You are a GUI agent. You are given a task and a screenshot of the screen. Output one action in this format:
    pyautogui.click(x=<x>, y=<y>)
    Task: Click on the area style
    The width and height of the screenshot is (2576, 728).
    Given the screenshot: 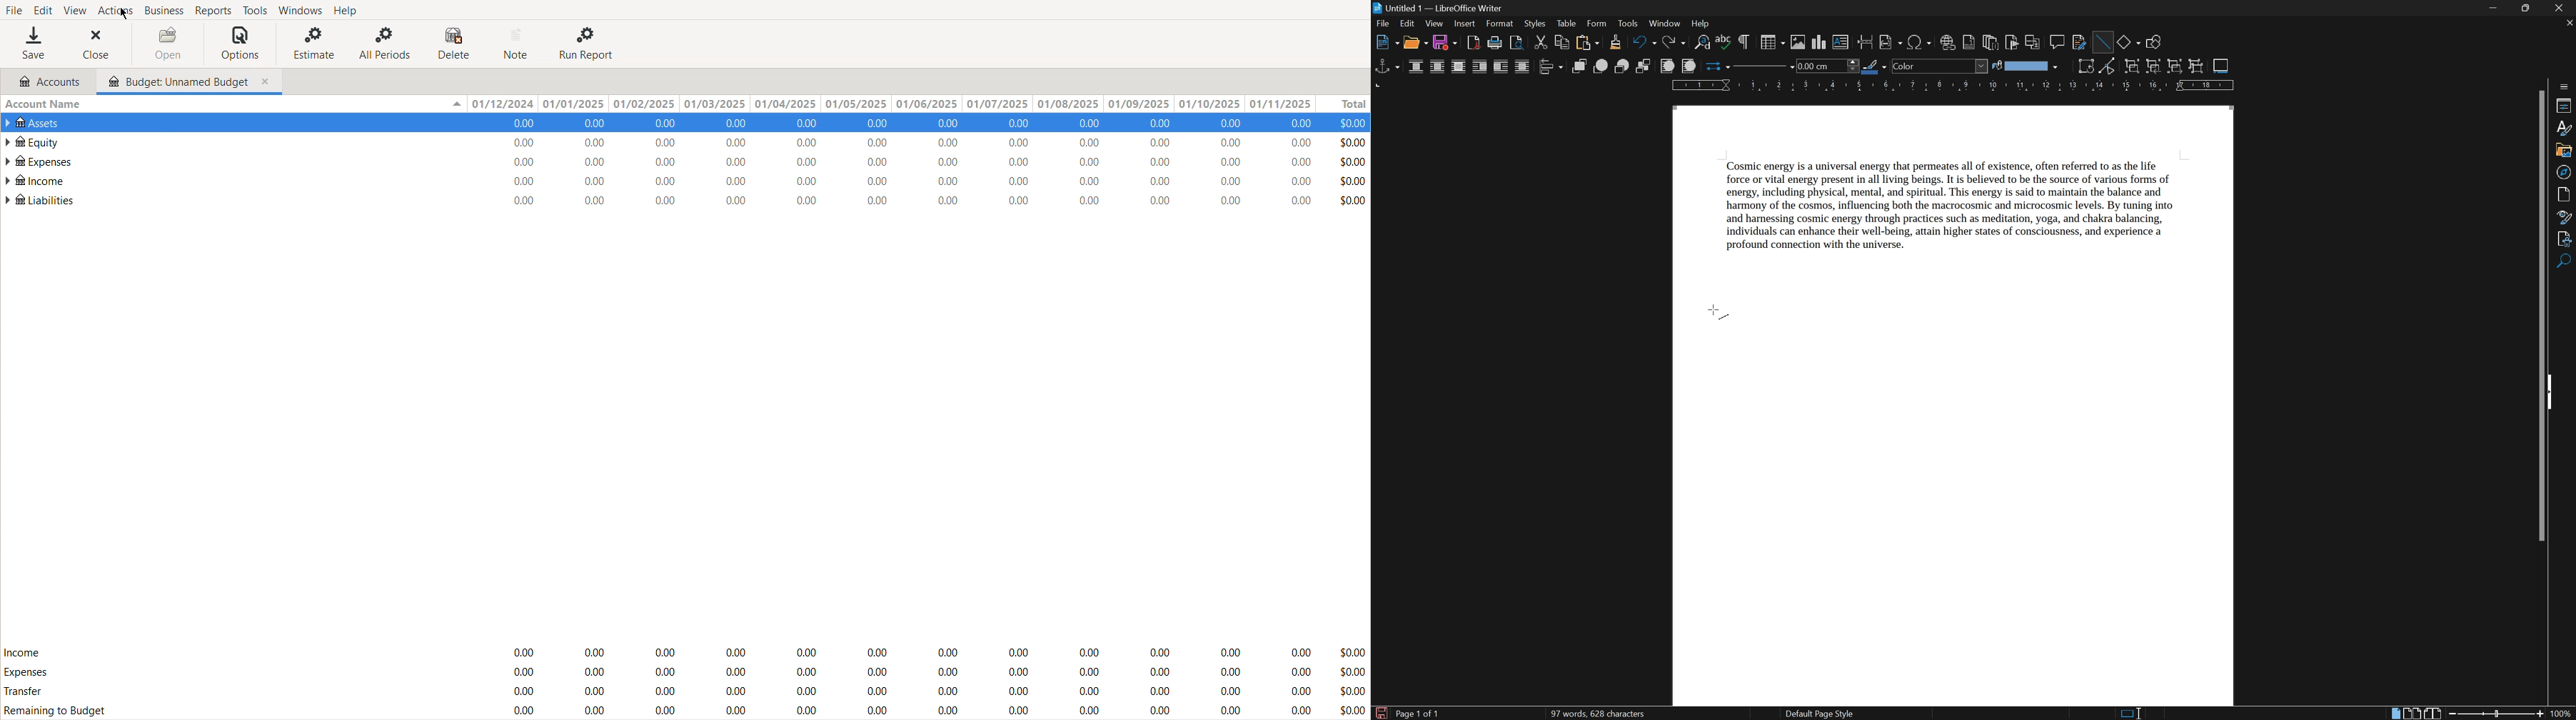 What is the action you would take?
    pyautogui.click(x=1940, y=66)
    